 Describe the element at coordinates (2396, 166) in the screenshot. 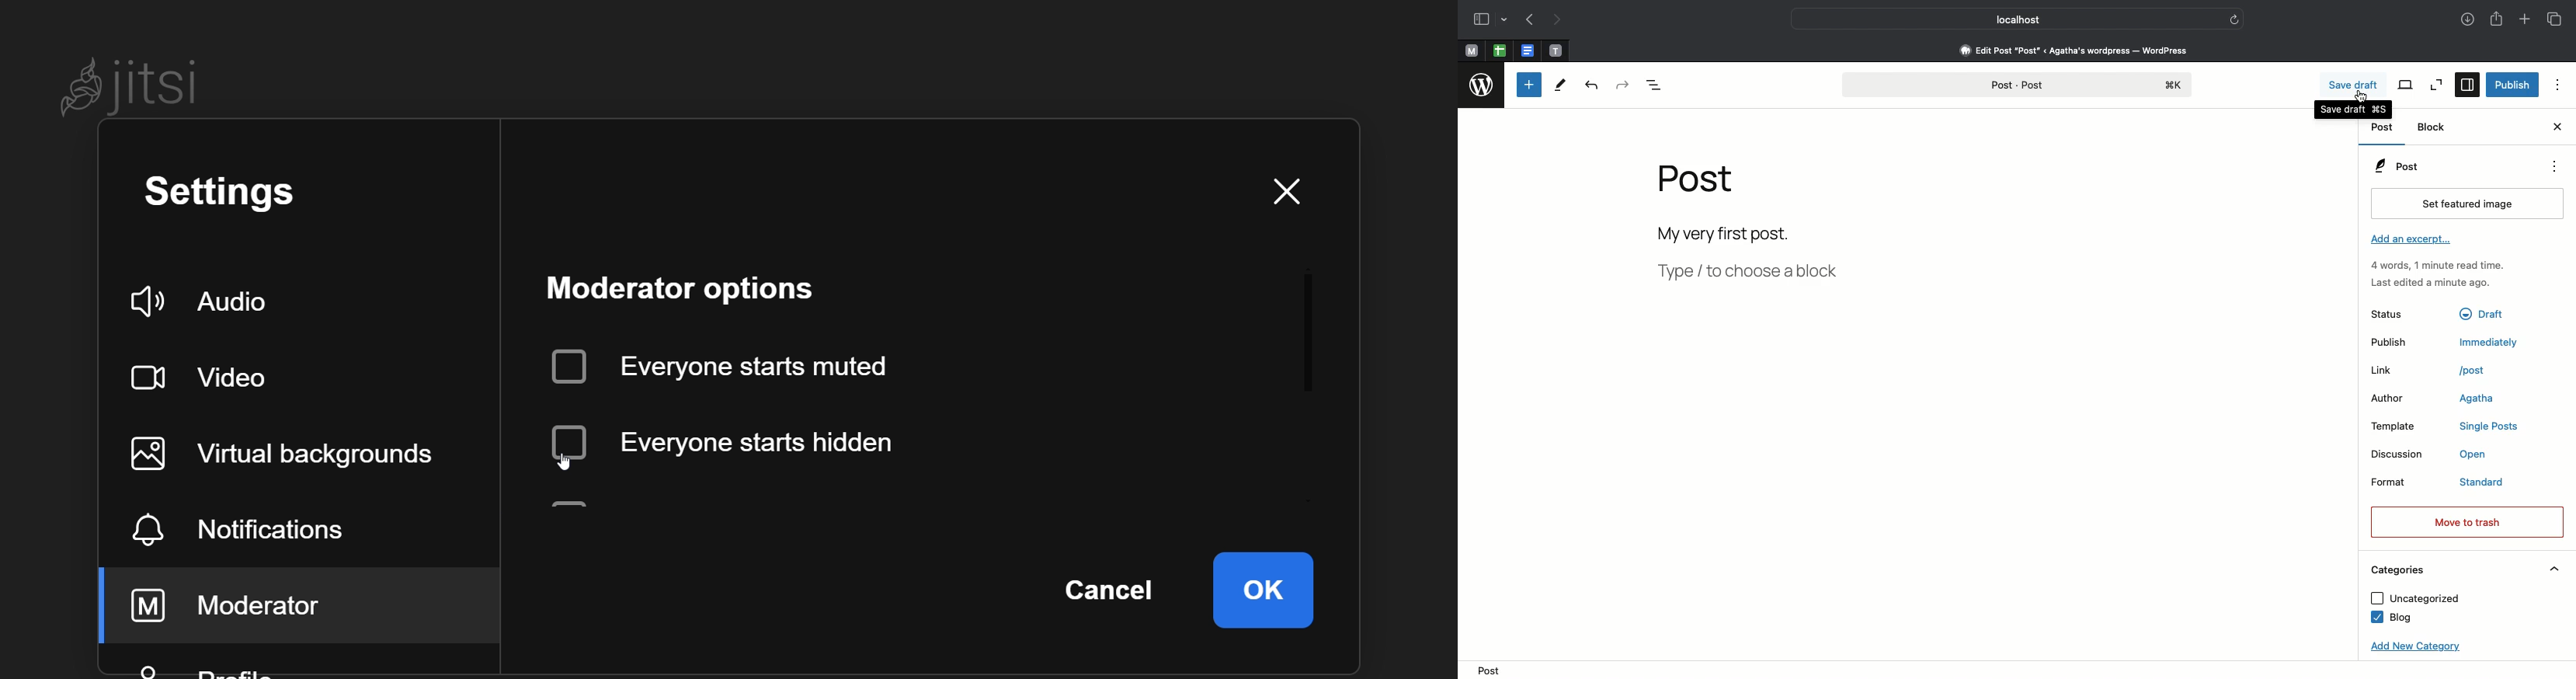

I see `Post` at that location.